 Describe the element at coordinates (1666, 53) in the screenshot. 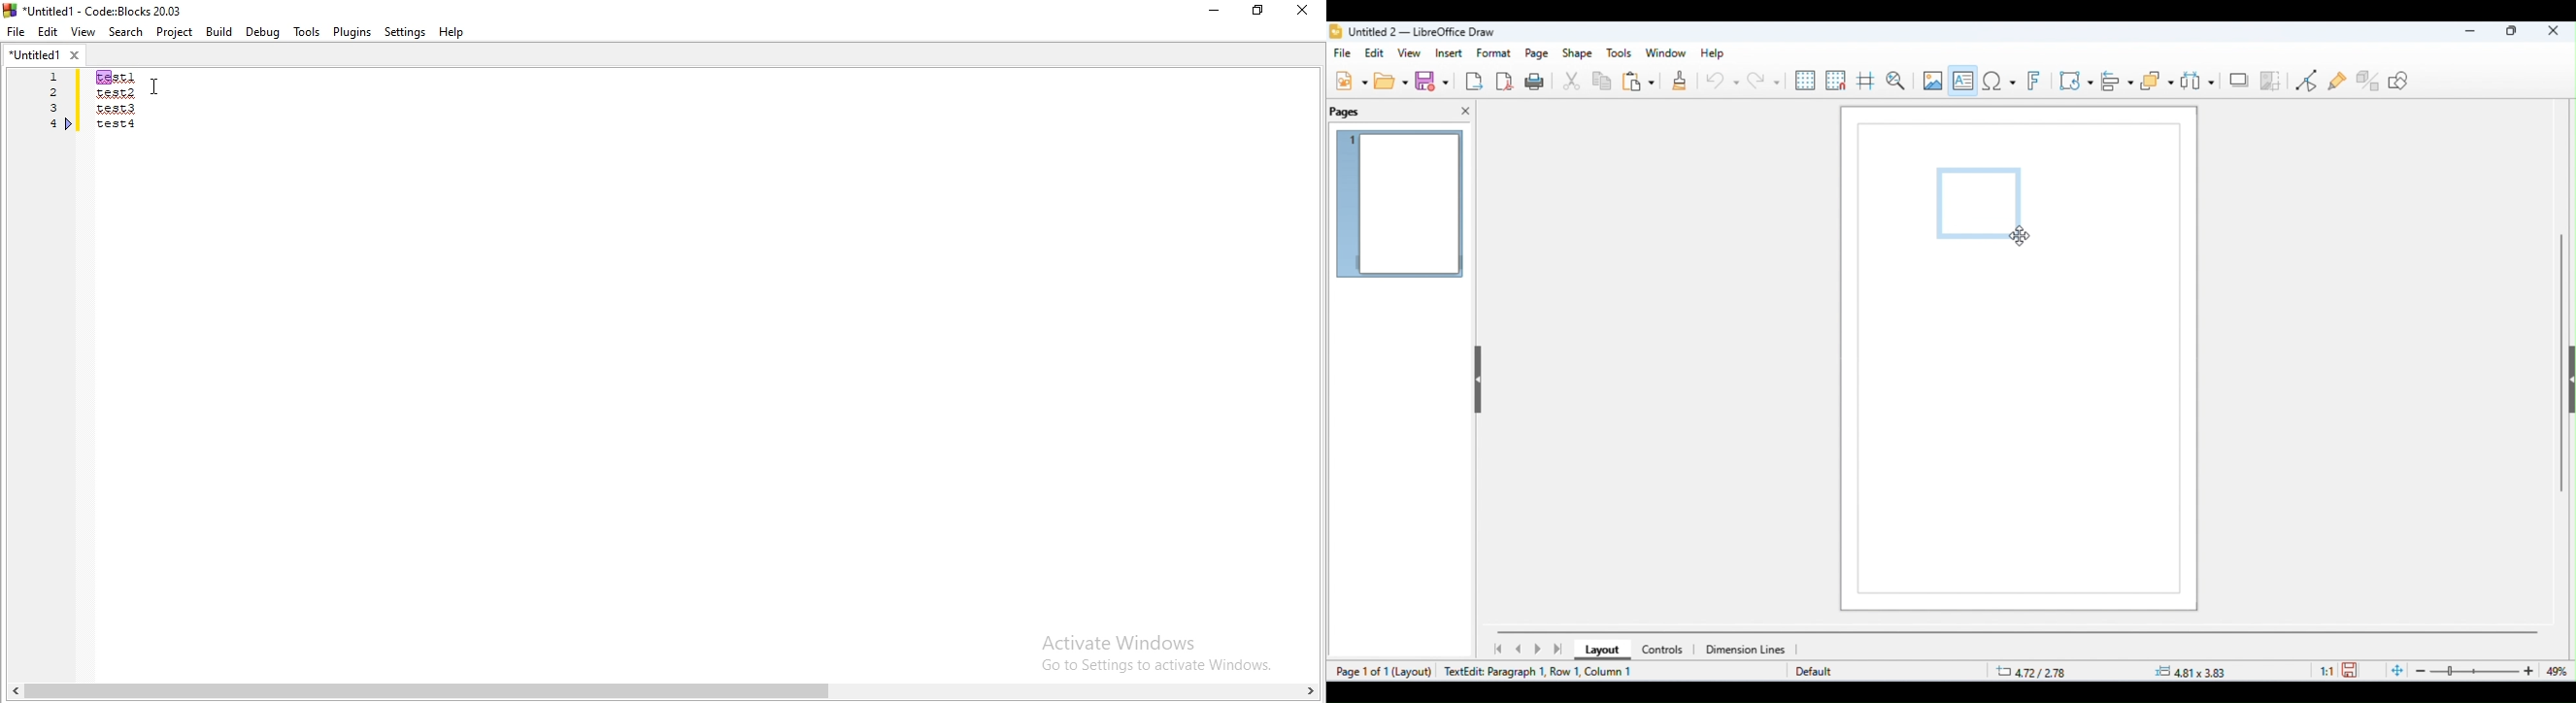

I see `window` at that location.